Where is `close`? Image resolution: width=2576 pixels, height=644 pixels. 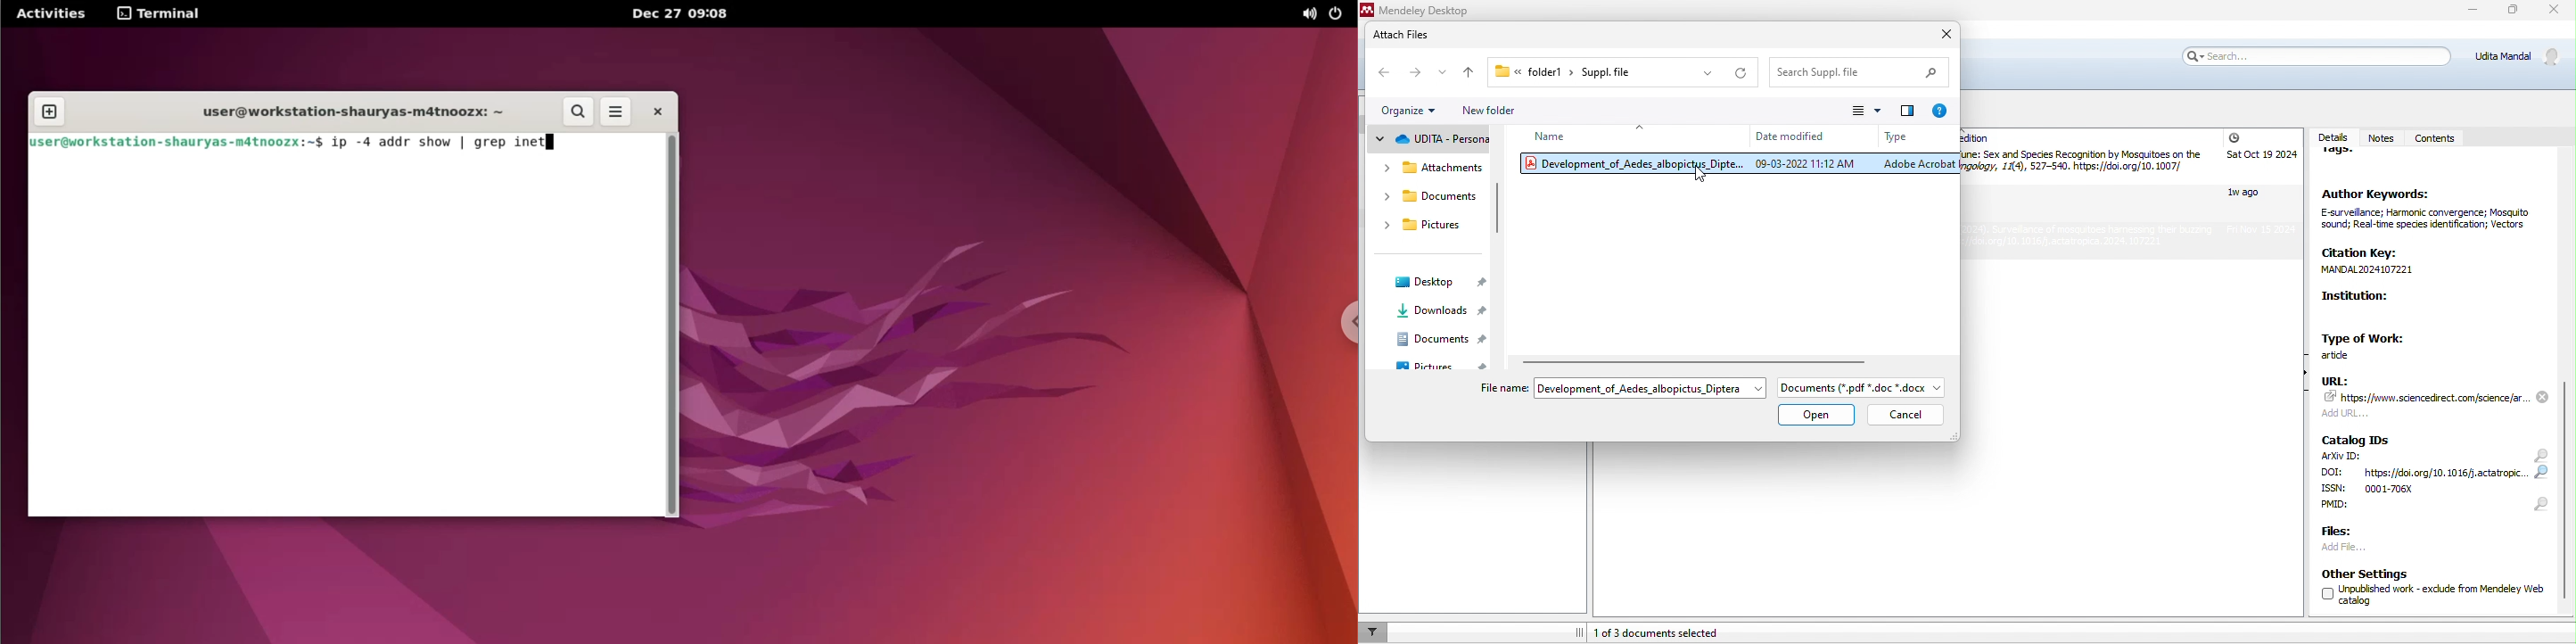
close is located at coordinates (657, 114).